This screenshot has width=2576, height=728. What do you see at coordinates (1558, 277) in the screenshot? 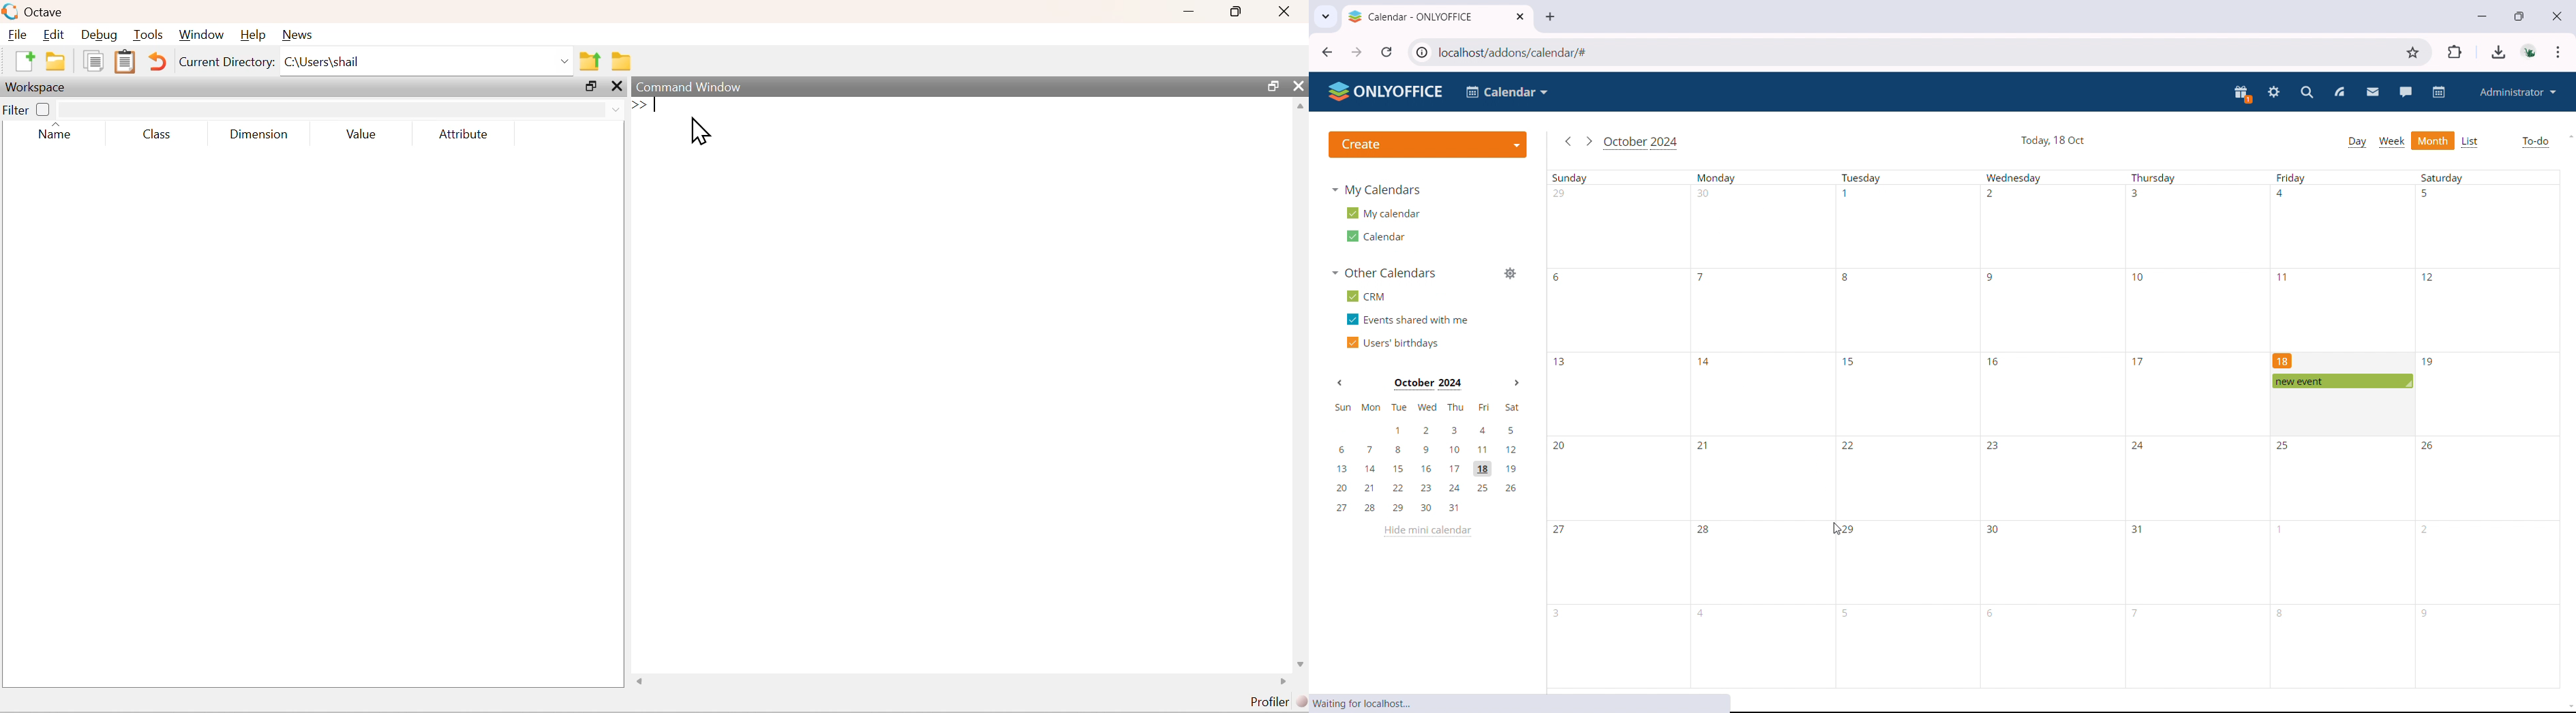
I see `6` at bounding box center [1558, 277].